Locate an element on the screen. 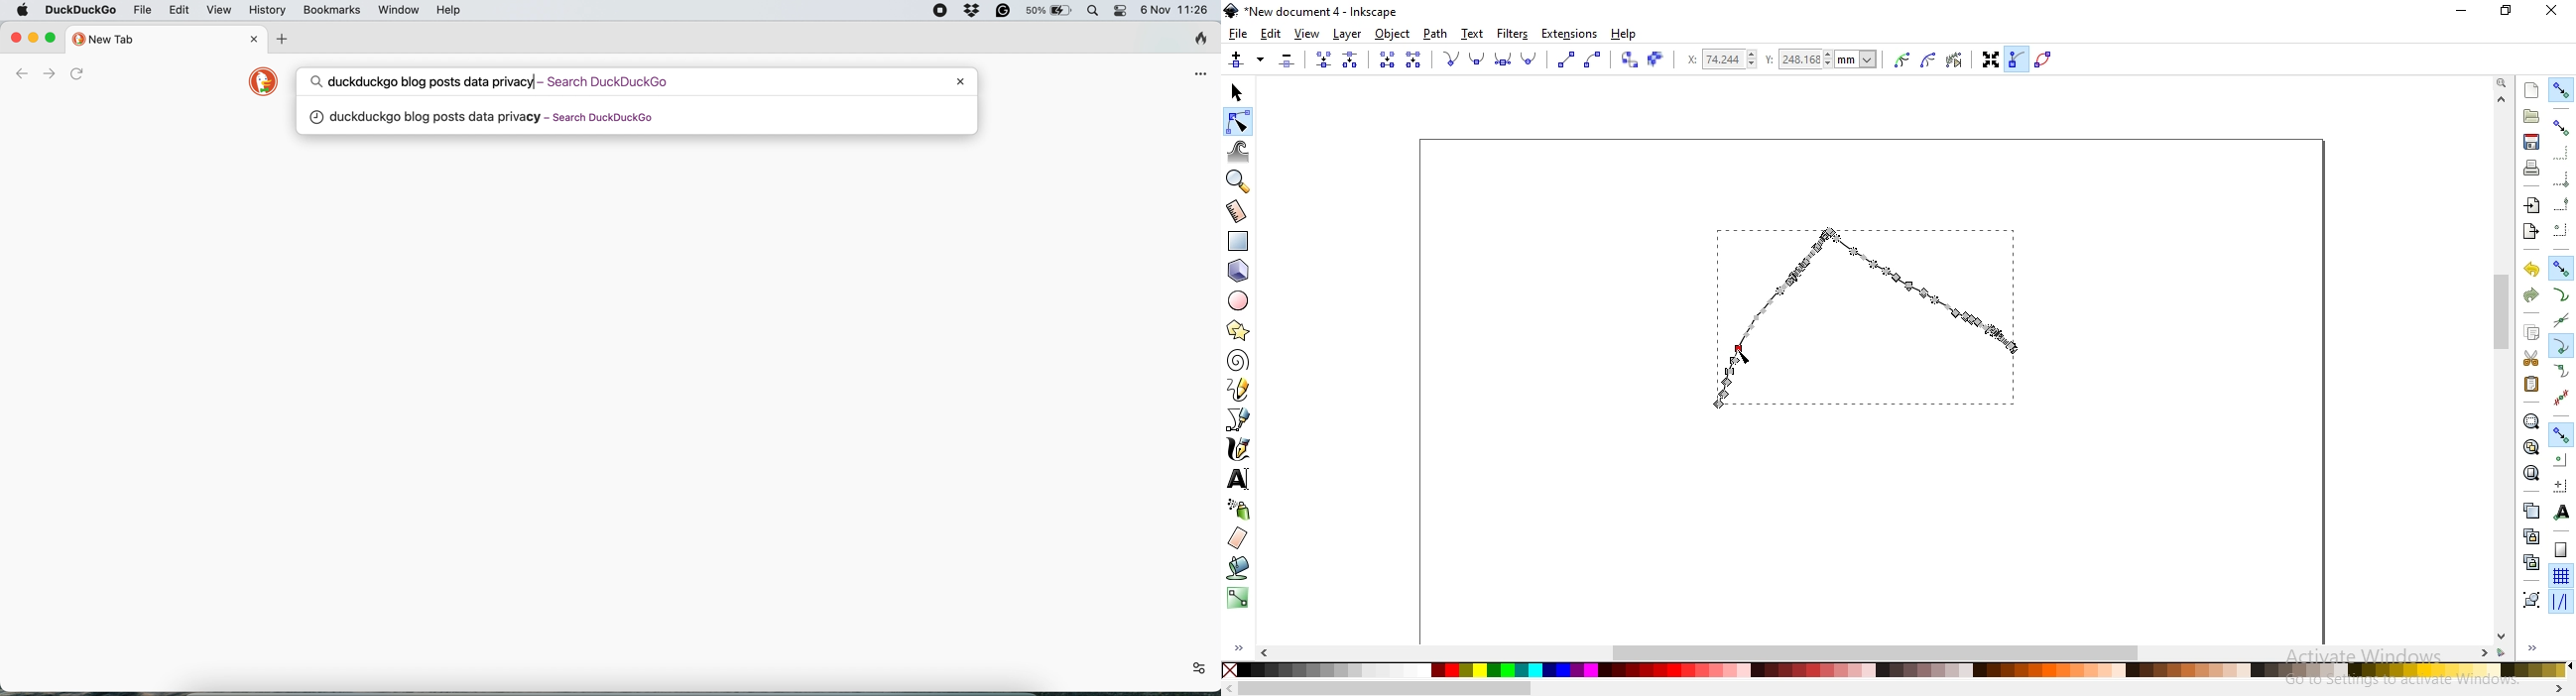  text is located at coordinates (1473, 33).